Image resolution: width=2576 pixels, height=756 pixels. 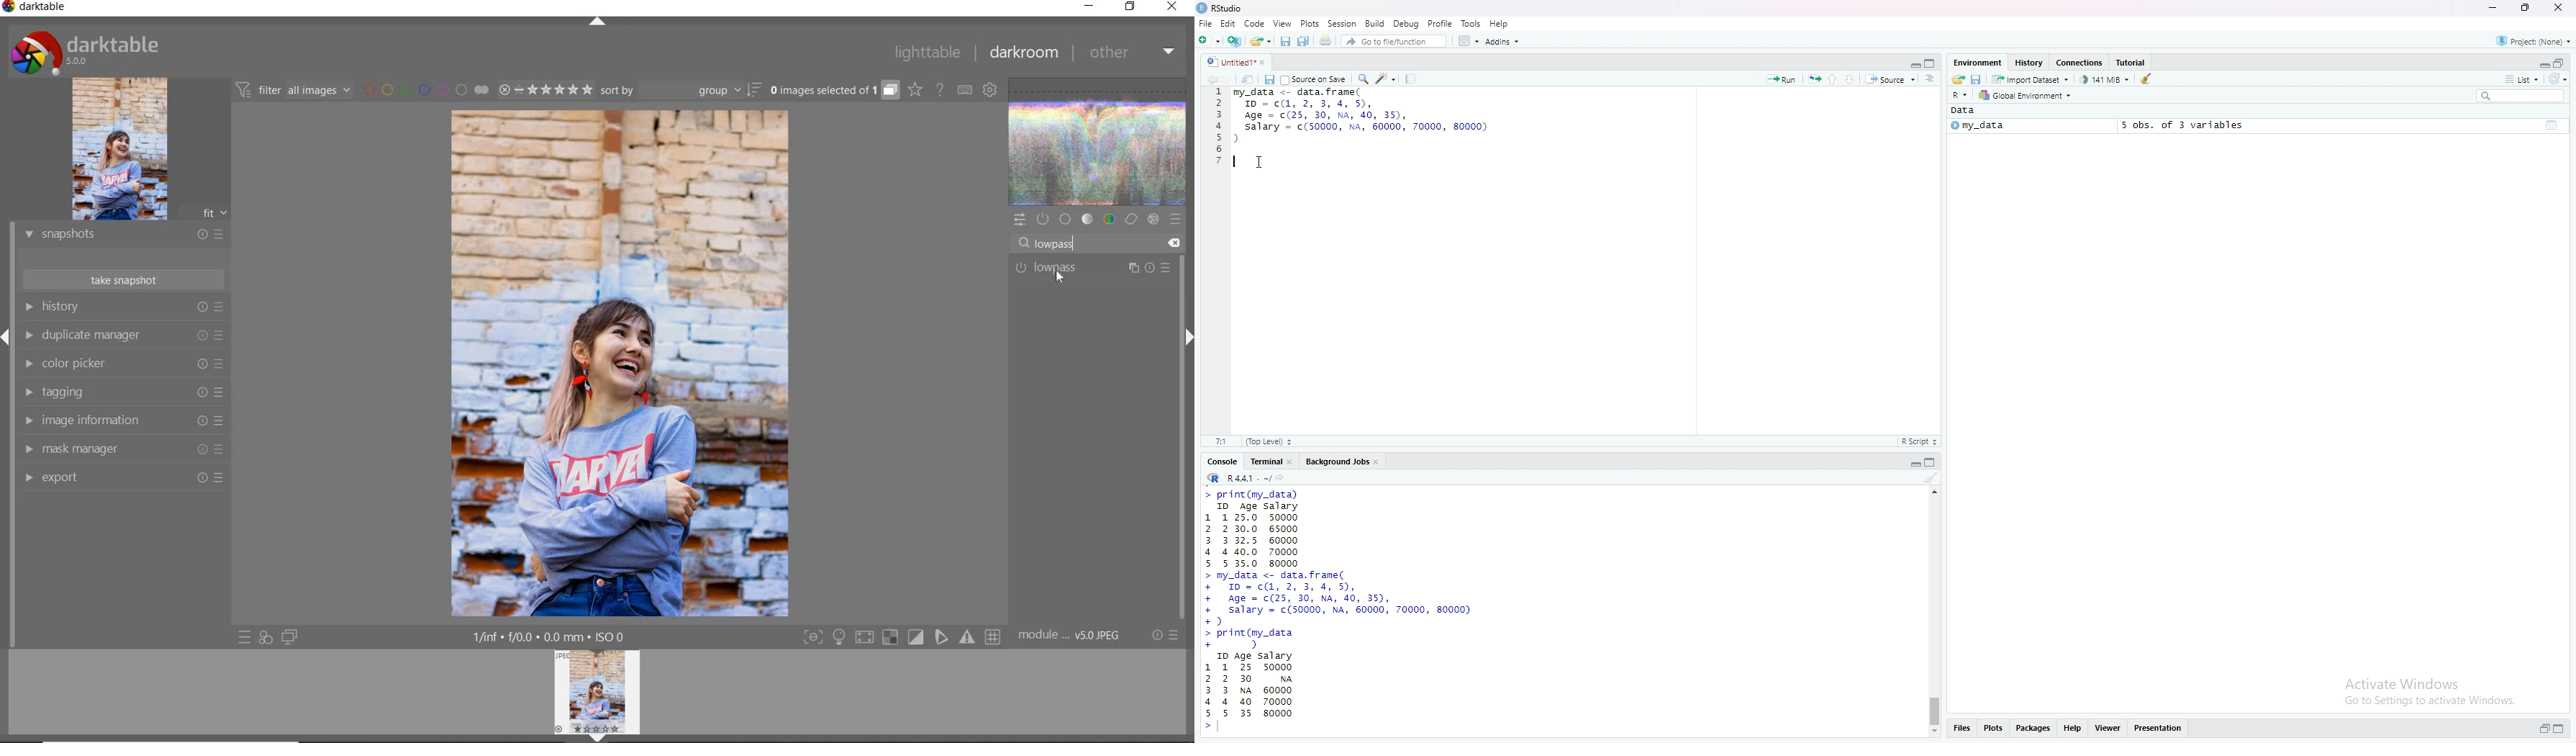 I want to click on go forward, so click(x=1228, y=79).